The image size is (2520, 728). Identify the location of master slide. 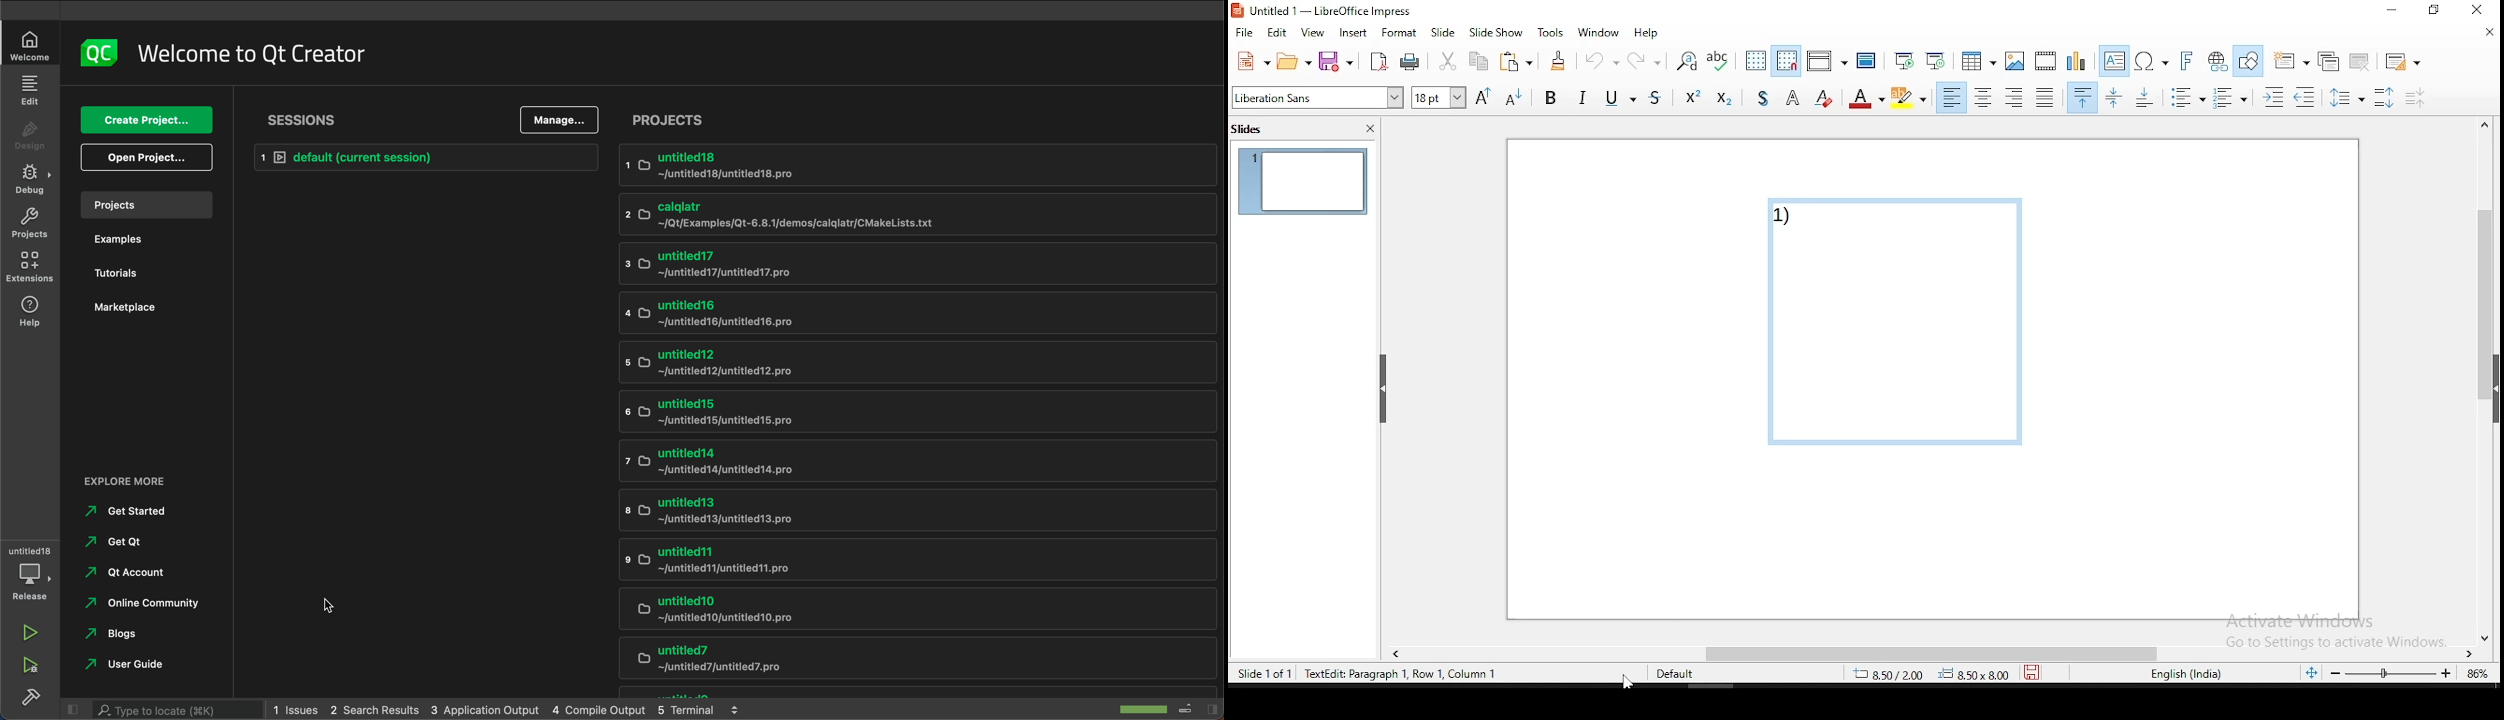
(1868, 63).